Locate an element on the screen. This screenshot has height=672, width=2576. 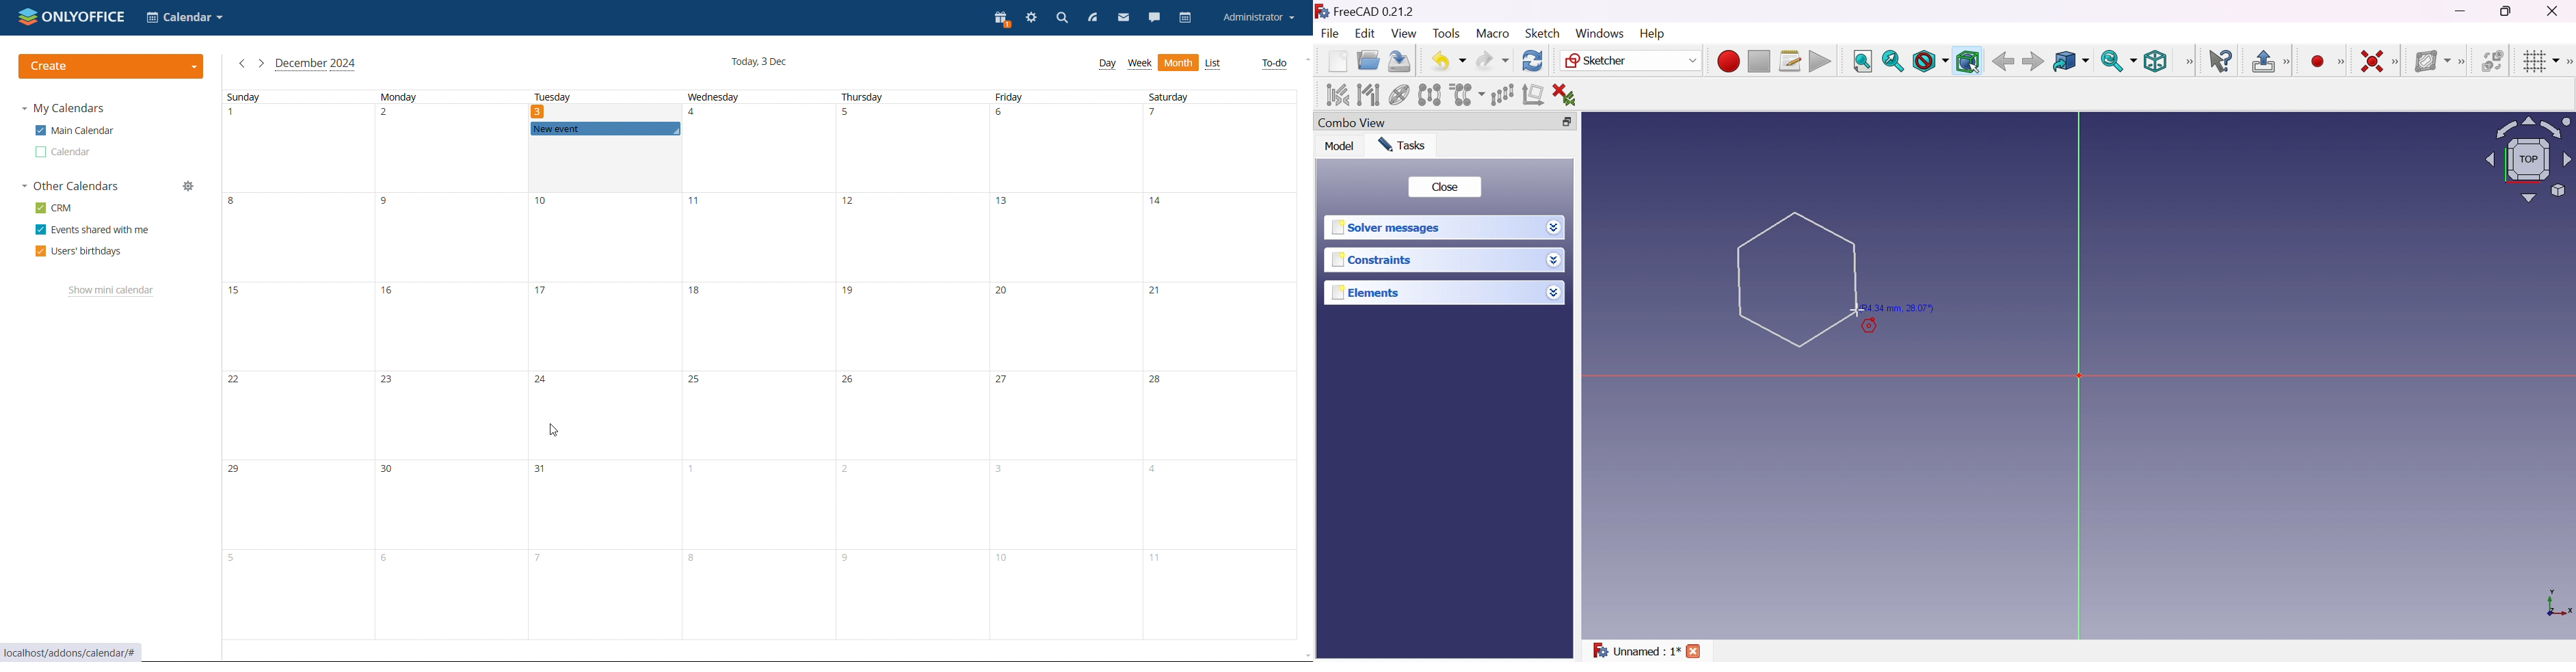
Remove axis alignment is located at coordinates (1535, 93).